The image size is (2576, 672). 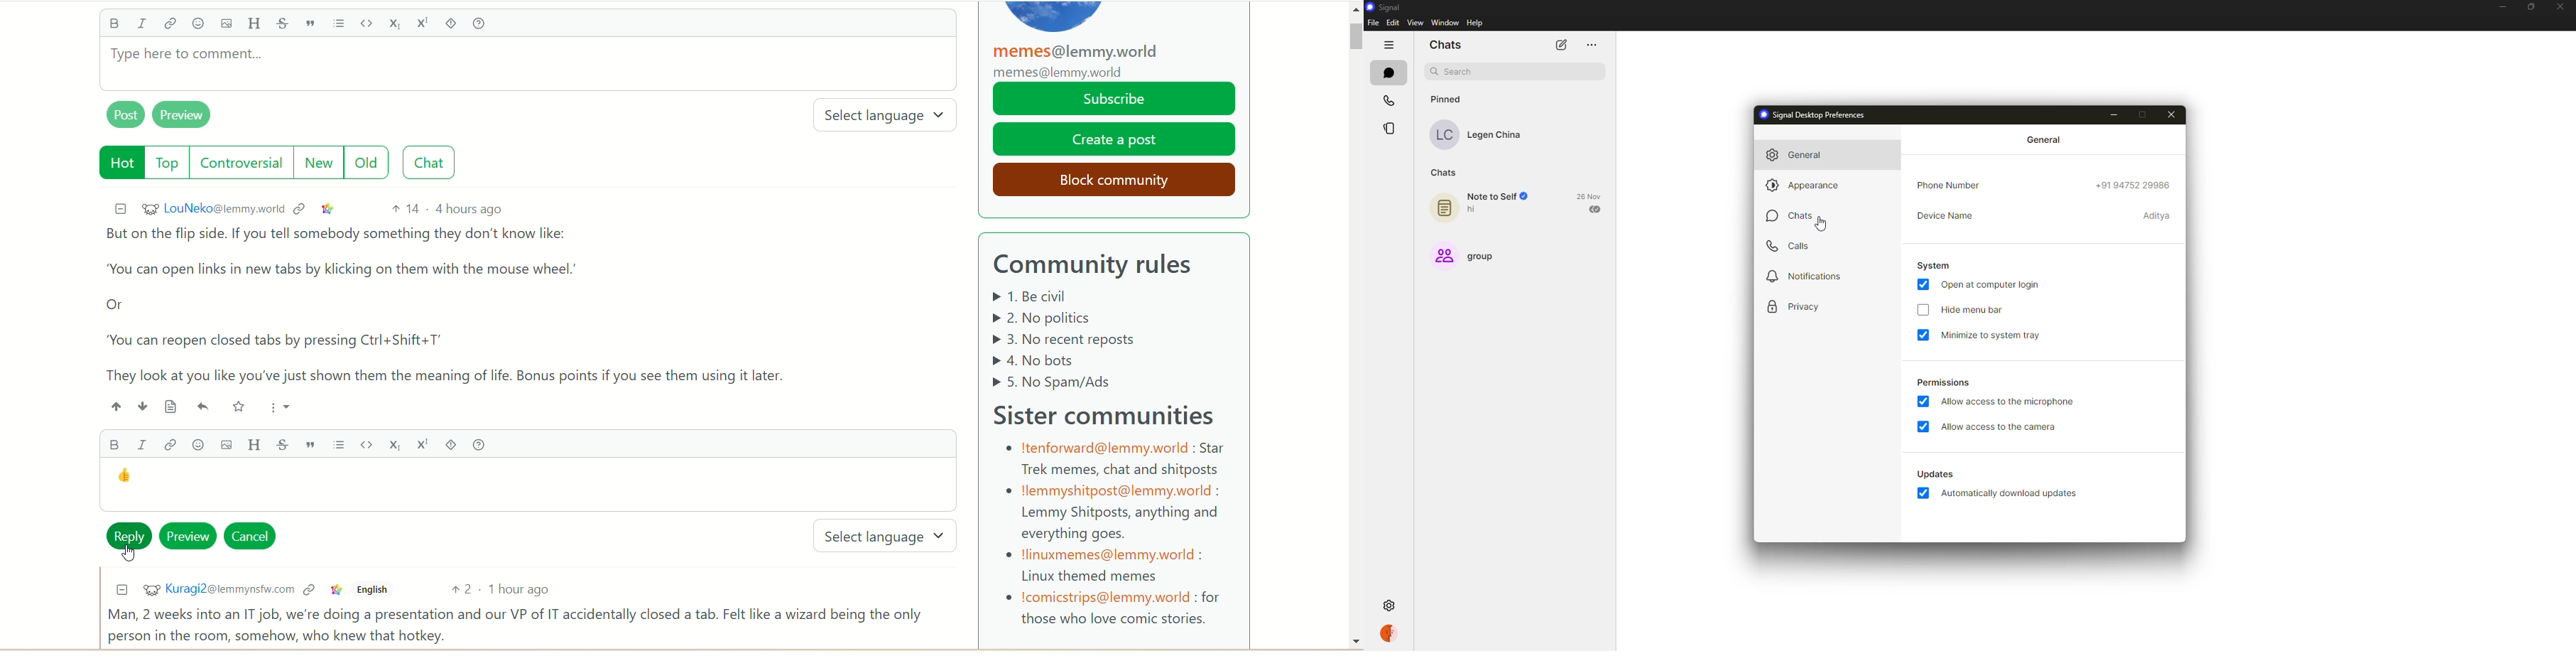 I want to click on context, so click(x=308, y=591).